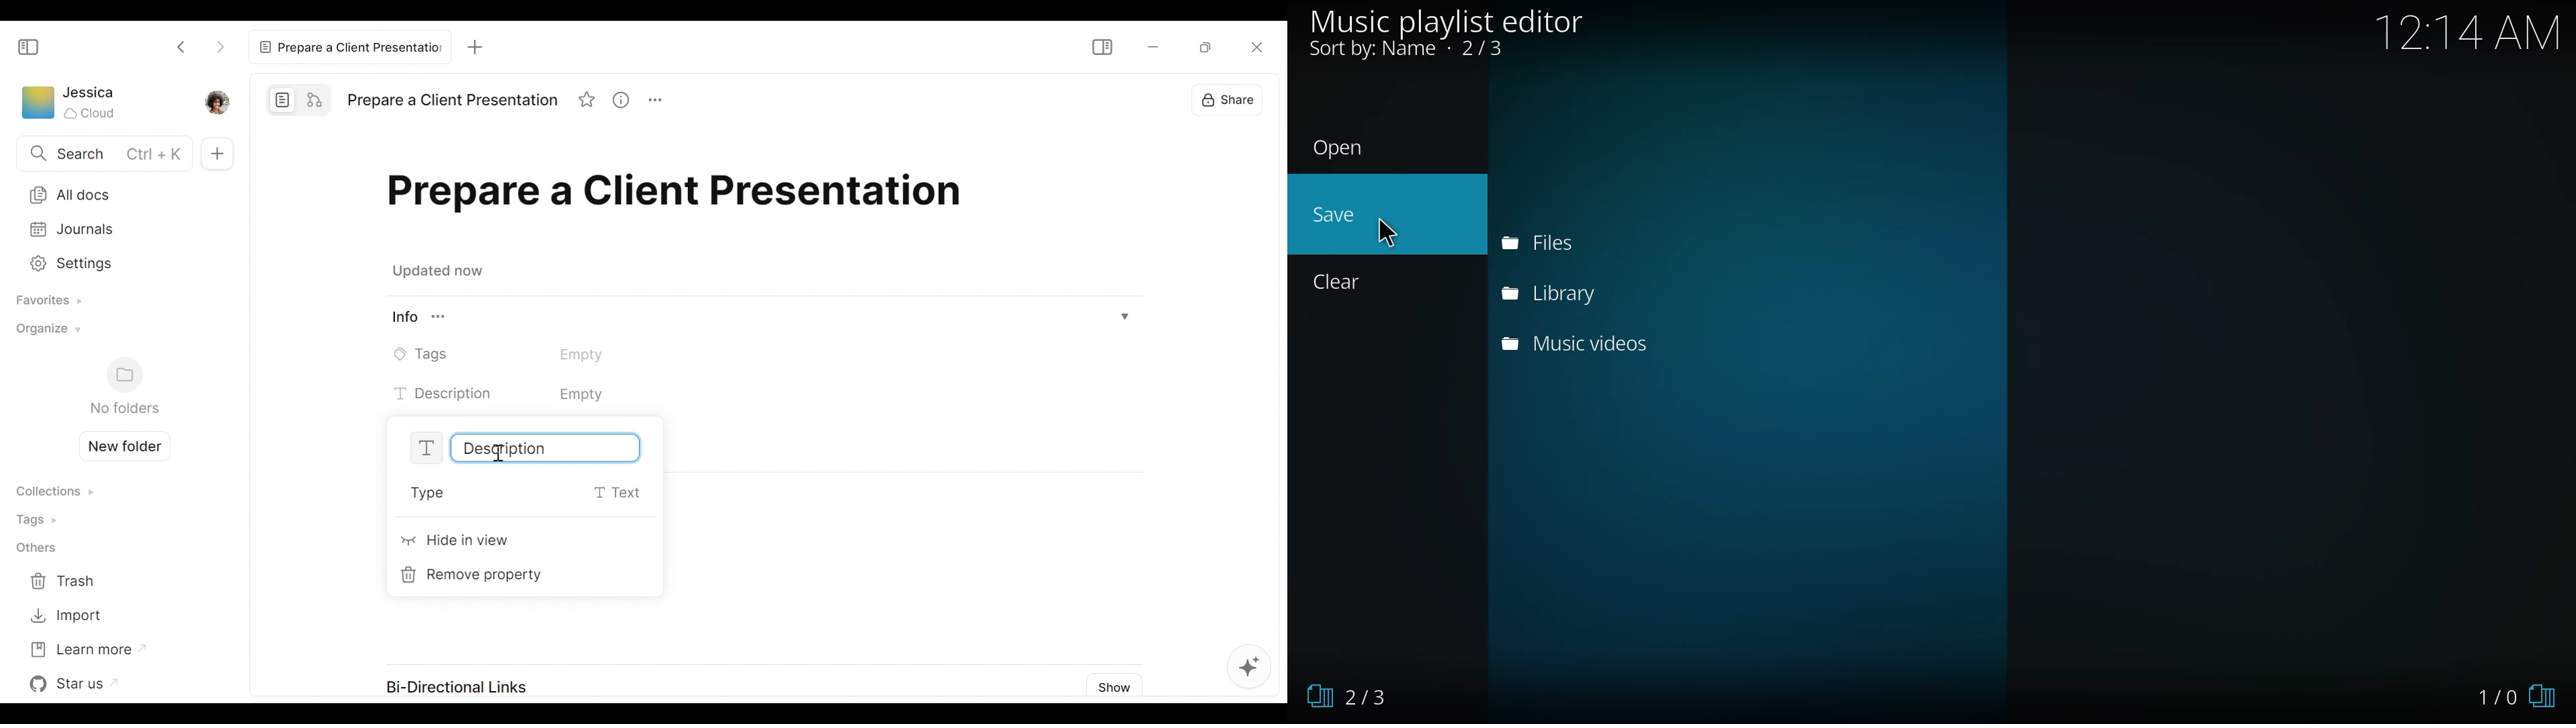 The image size is (2576, 728). I want to click on Updated now, so click(441, 273).